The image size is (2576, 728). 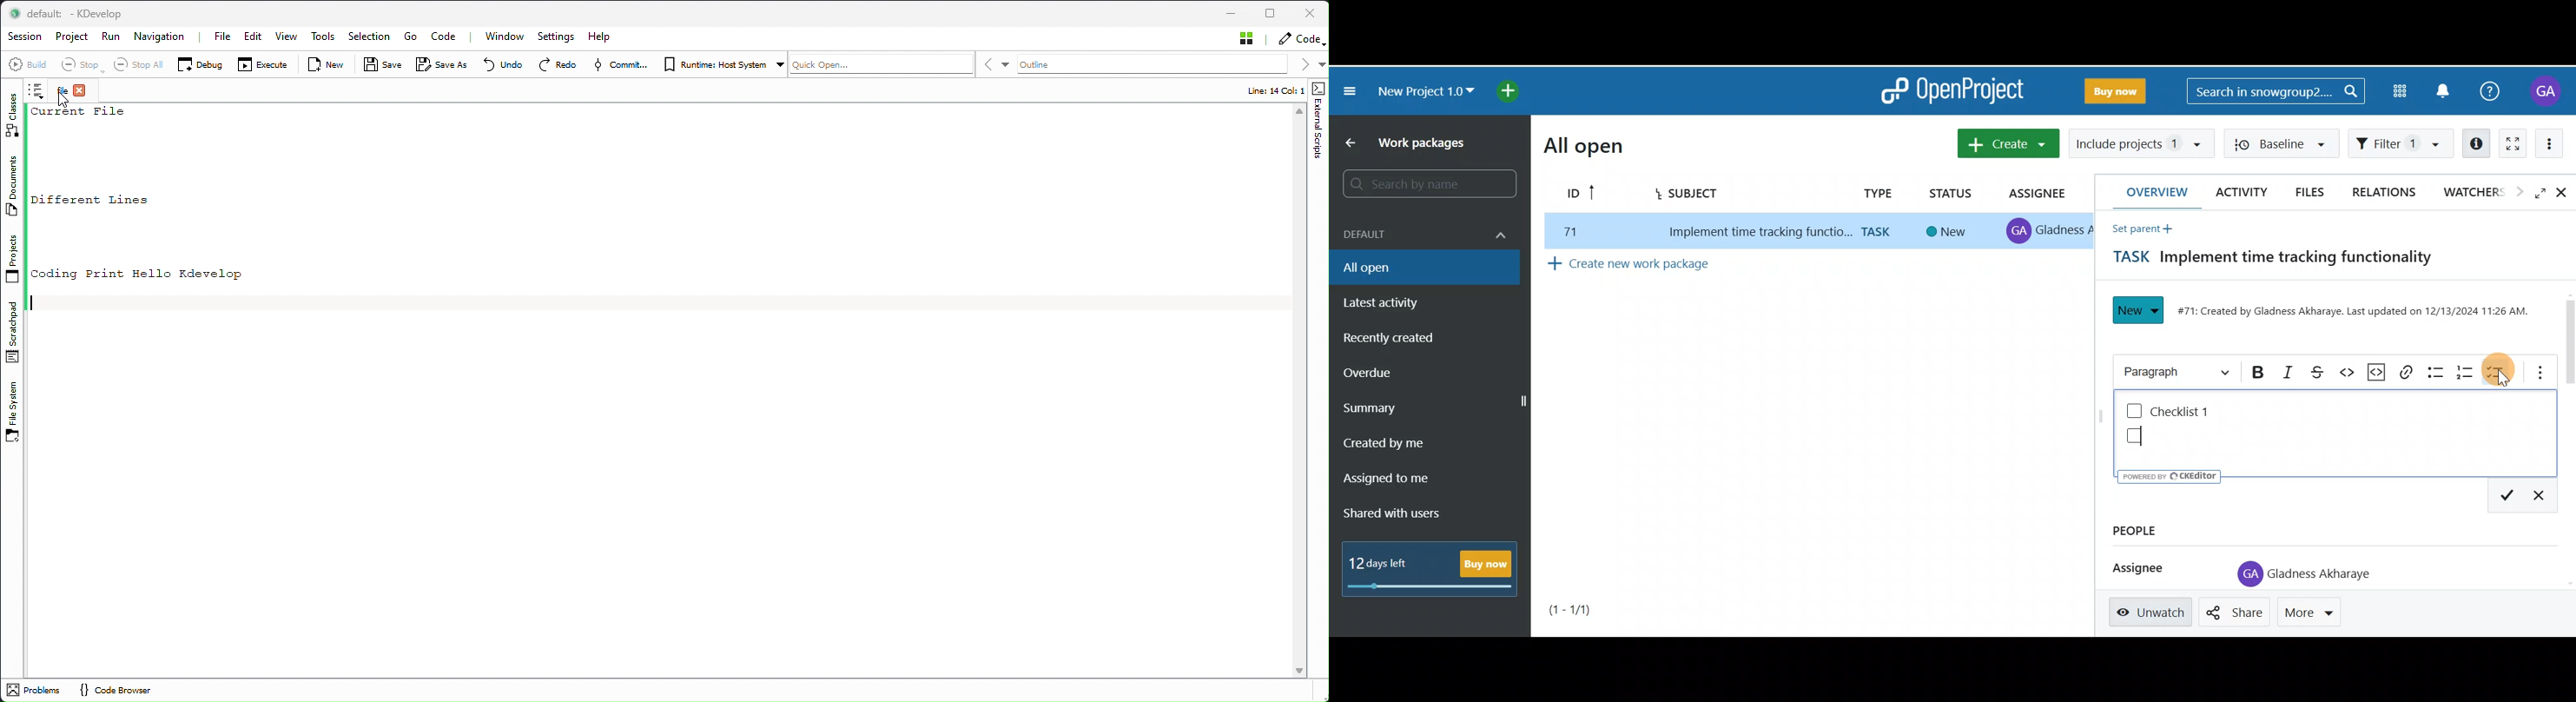 I want to click on task, so click(x=1880, y=232).